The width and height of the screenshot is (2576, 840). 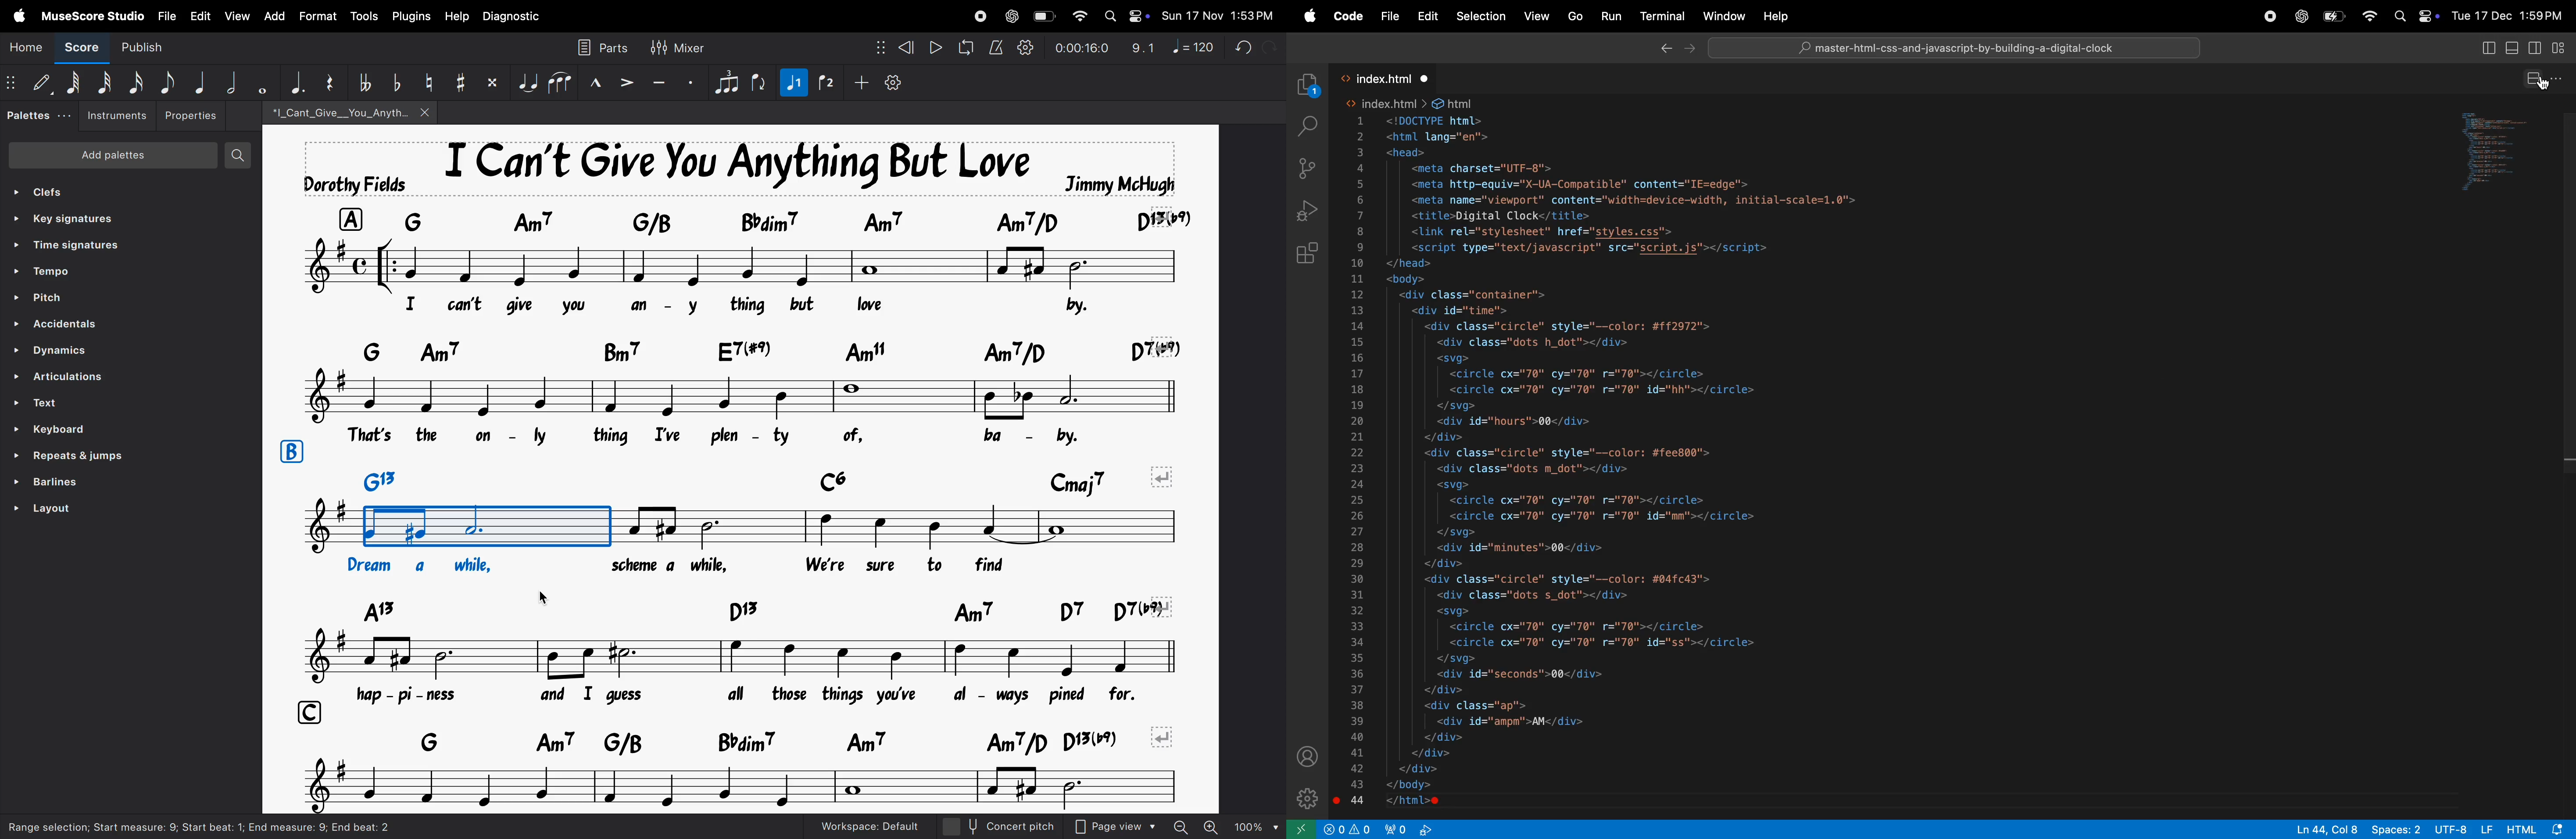 I want to click on collapse bar, so click(x=2559, y=50).